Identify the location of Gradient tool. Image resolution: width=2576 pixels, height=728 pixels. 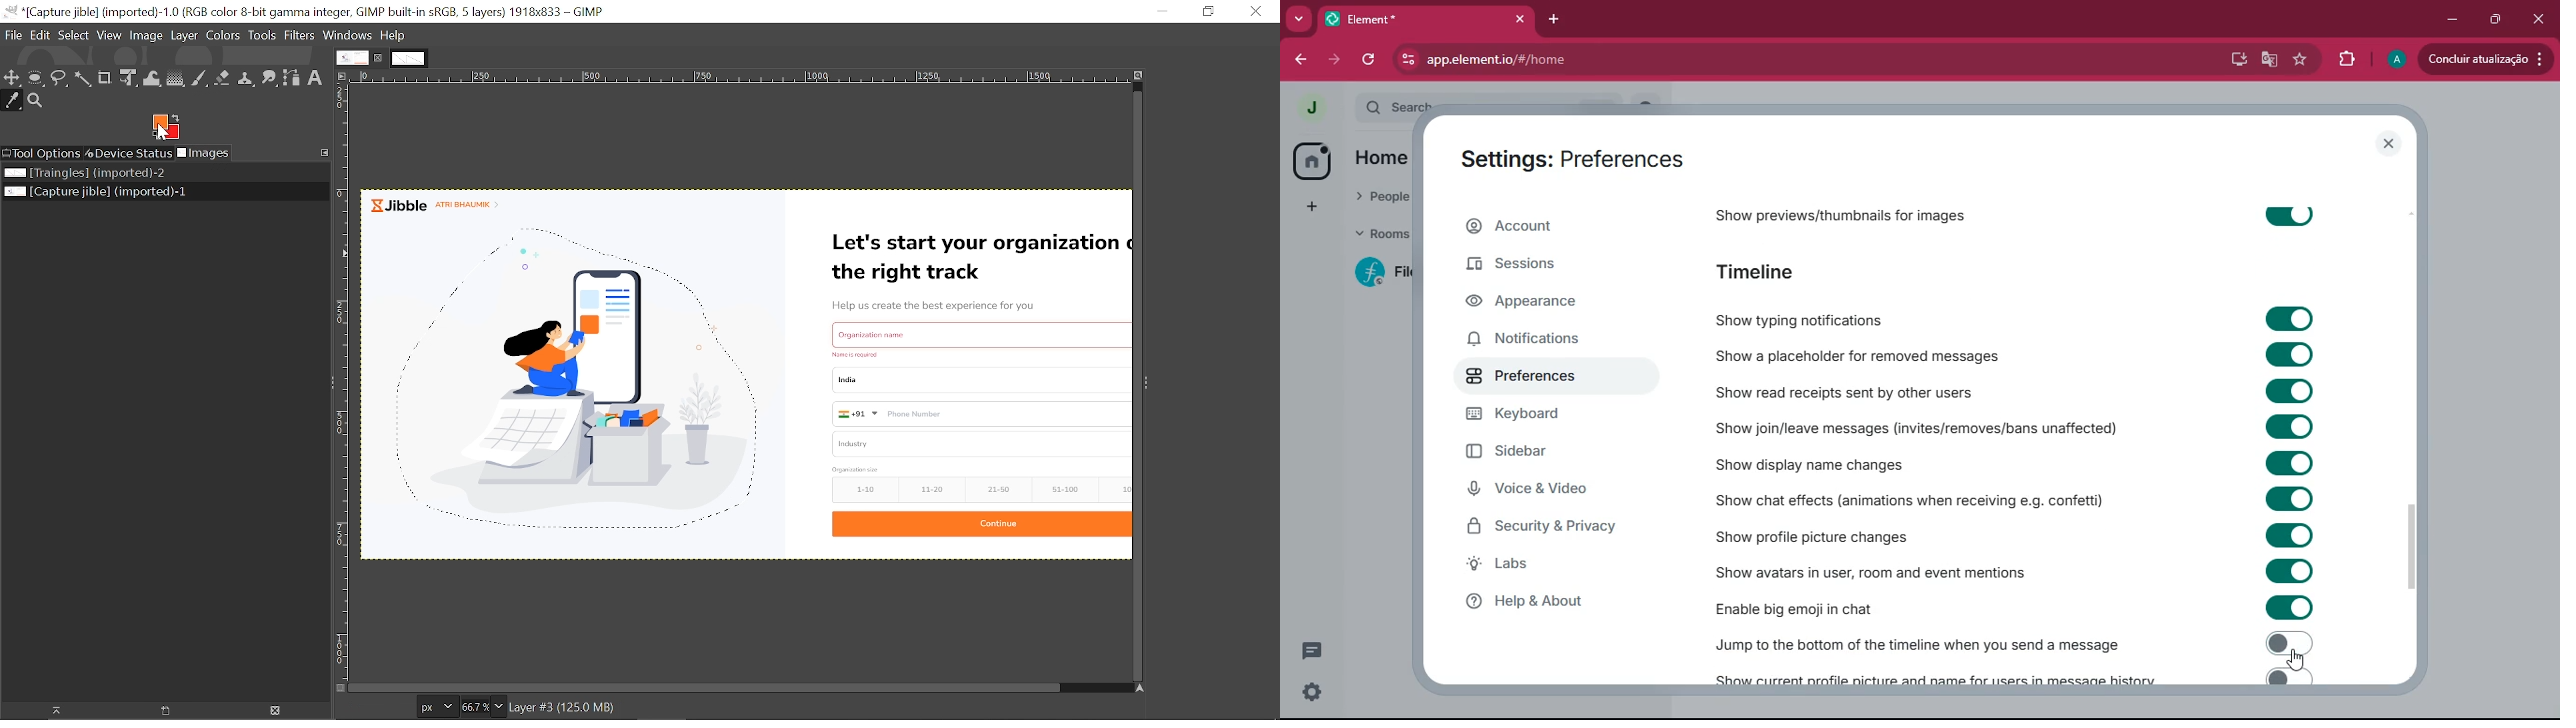
(176, 78).